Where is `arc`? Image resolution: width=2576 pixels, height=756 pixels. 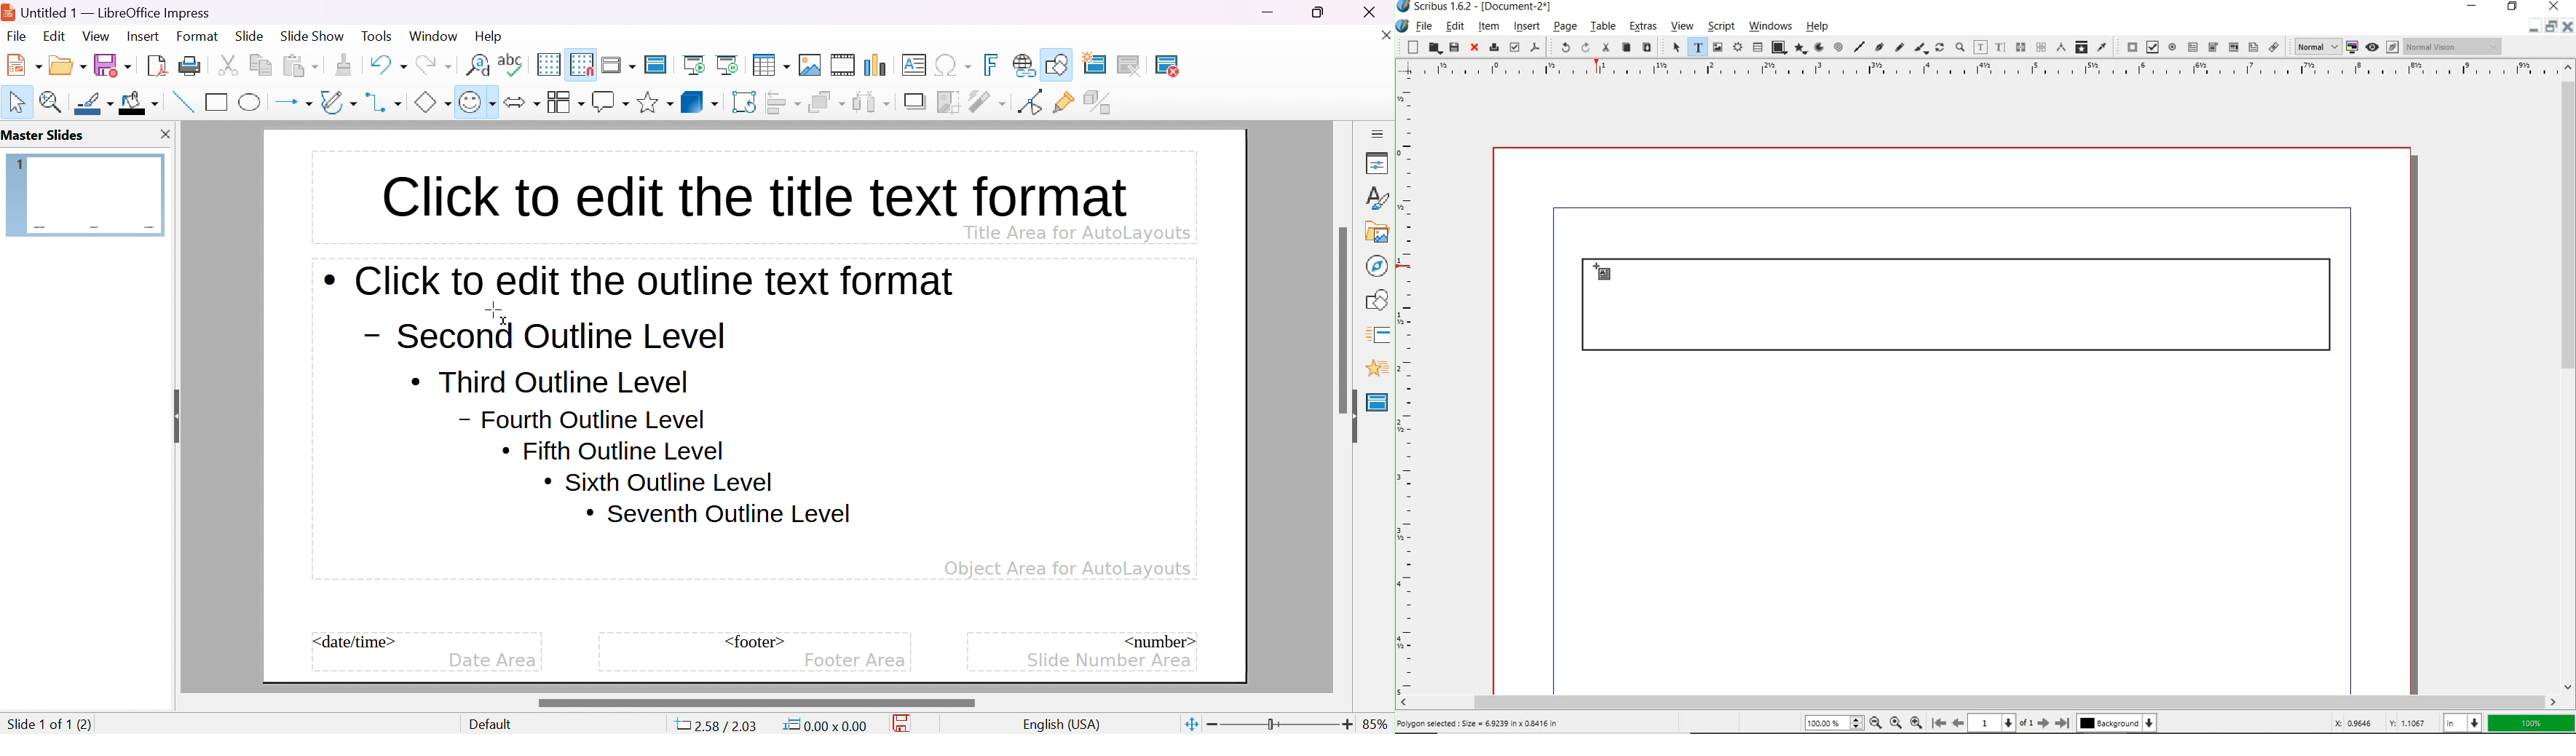
arc is located at coordinates (1818, 47).